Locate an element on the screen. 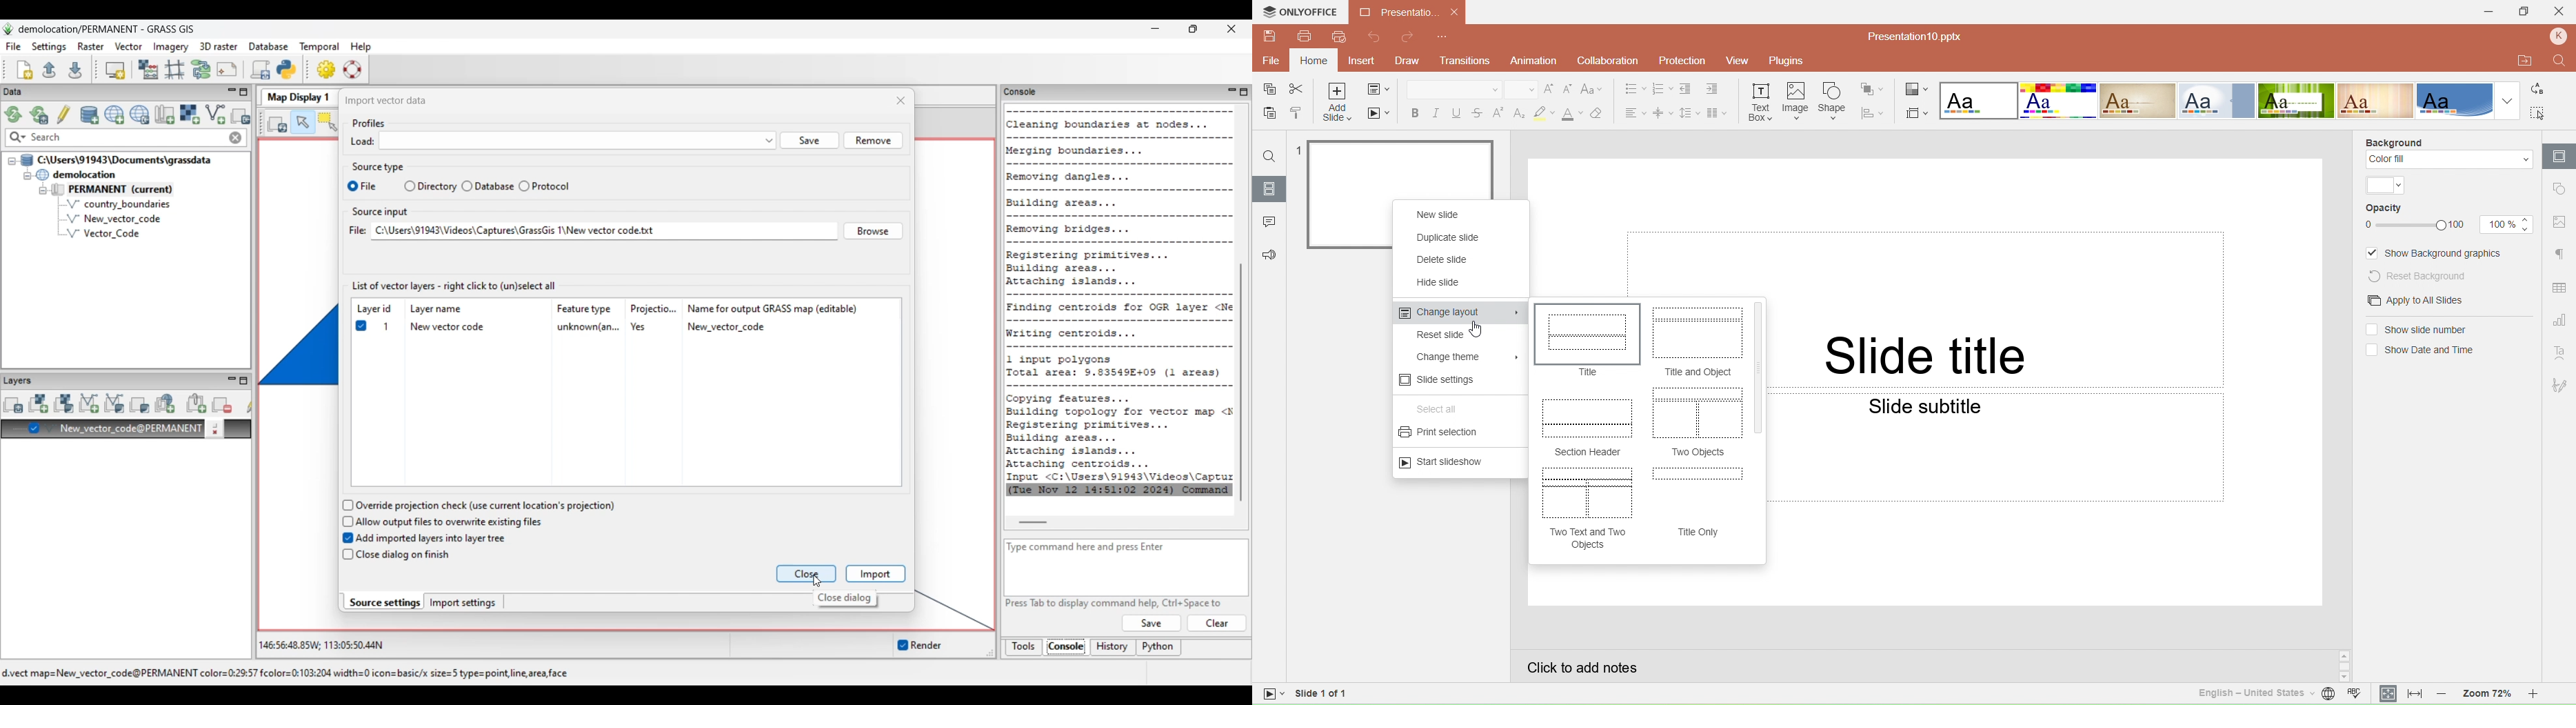  Zoom out is located at coordinates (2442, 694).